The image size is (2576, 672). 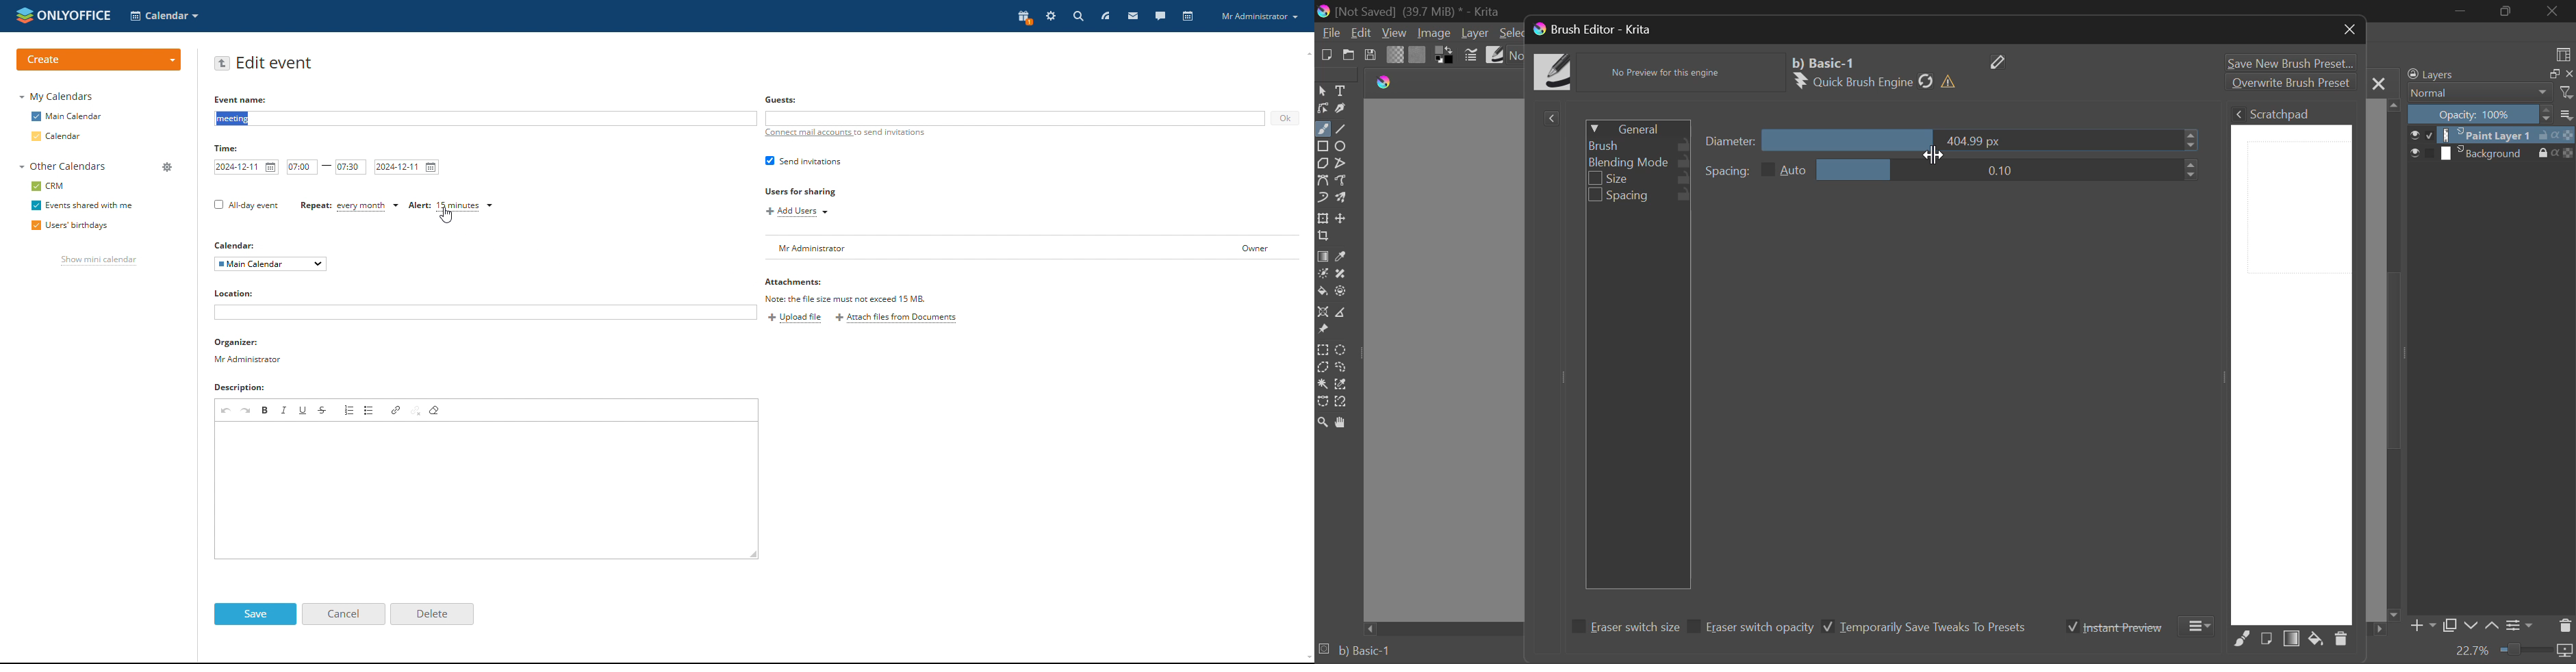 What do you see at coordinates (350, 168) in the screenshot?
I see `end time` at bounding box center [350, 168].